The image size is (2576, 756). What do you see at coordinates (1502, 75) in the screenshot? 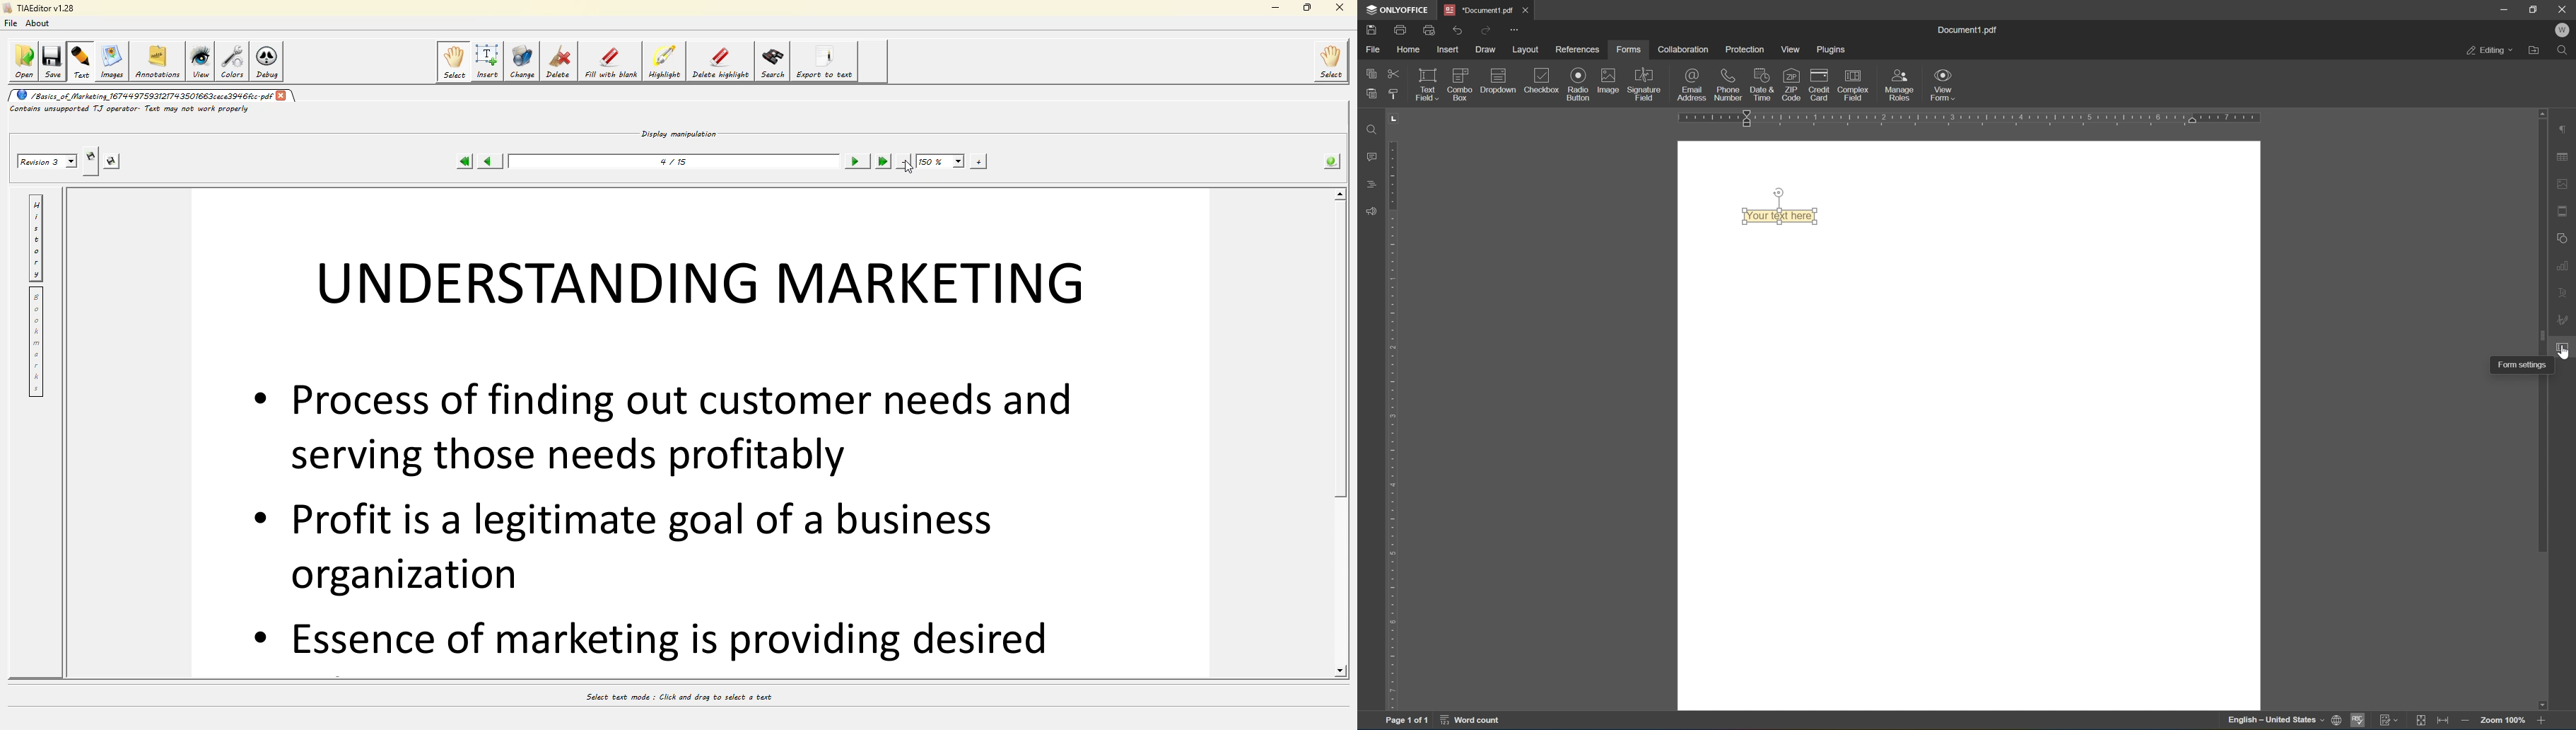
I see `icon` at bounding box center [1502, 75].